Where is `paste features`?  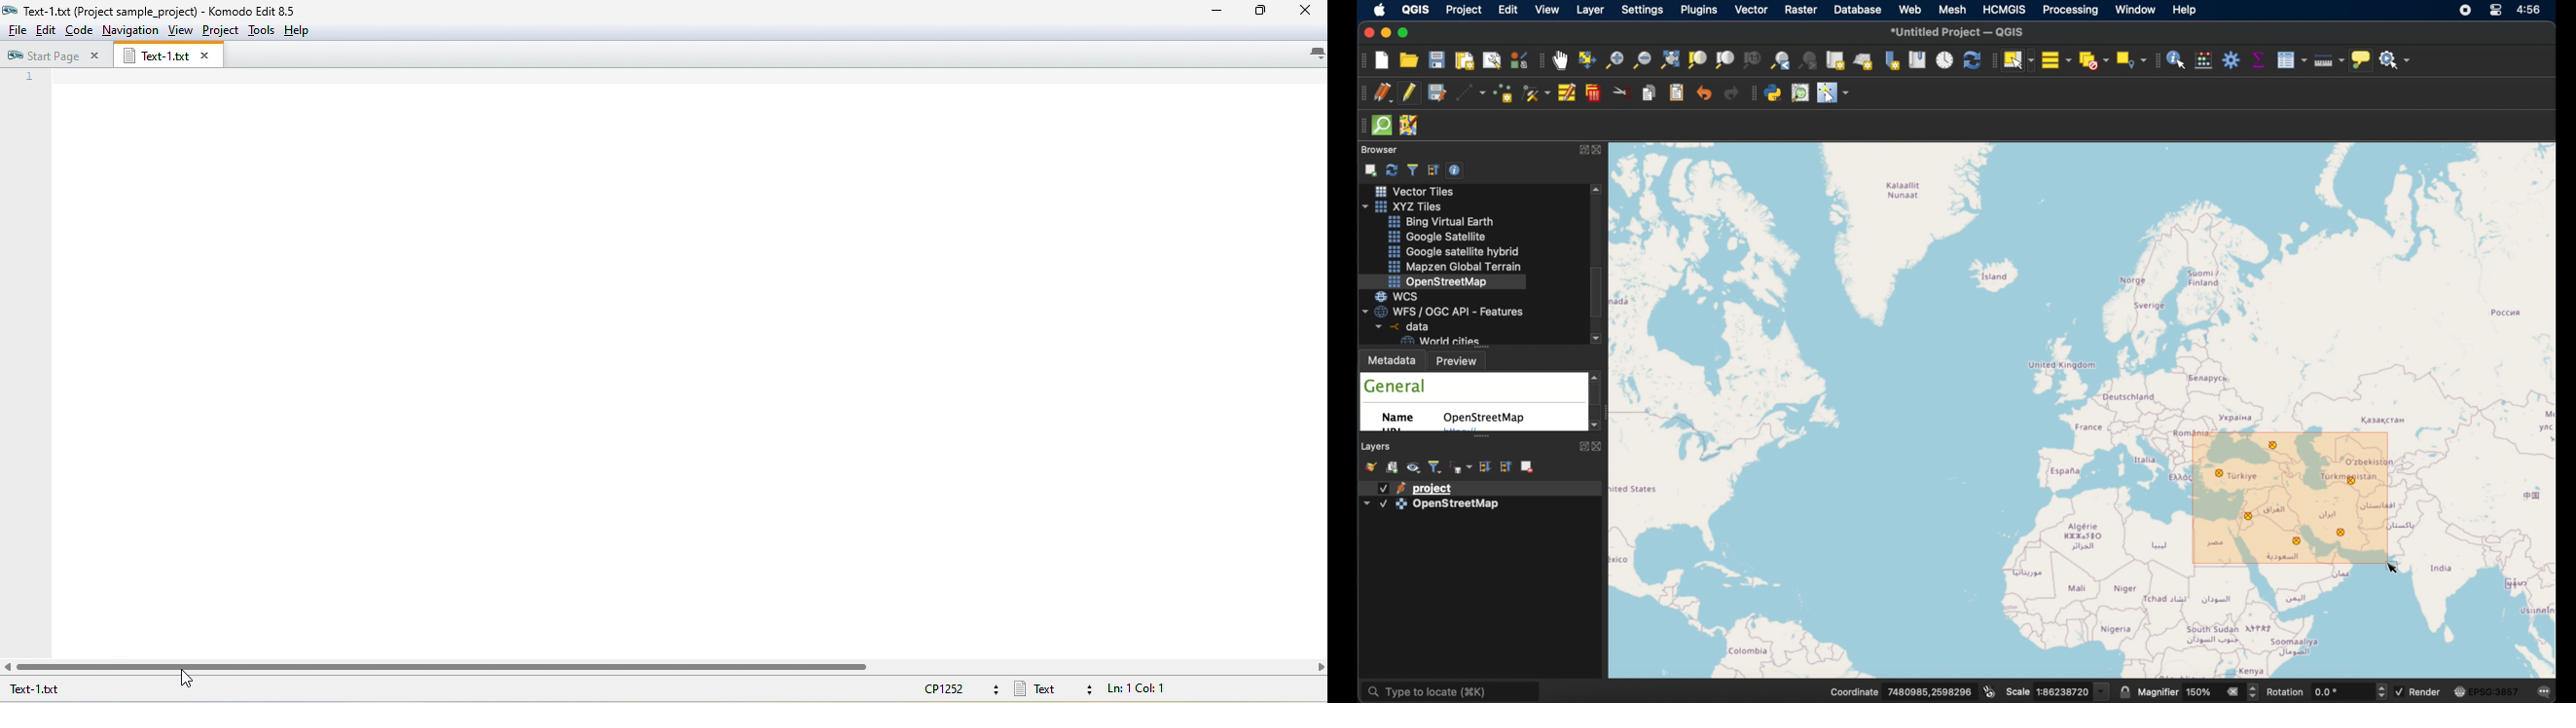
paste features is located at coordinates (1678, 94).